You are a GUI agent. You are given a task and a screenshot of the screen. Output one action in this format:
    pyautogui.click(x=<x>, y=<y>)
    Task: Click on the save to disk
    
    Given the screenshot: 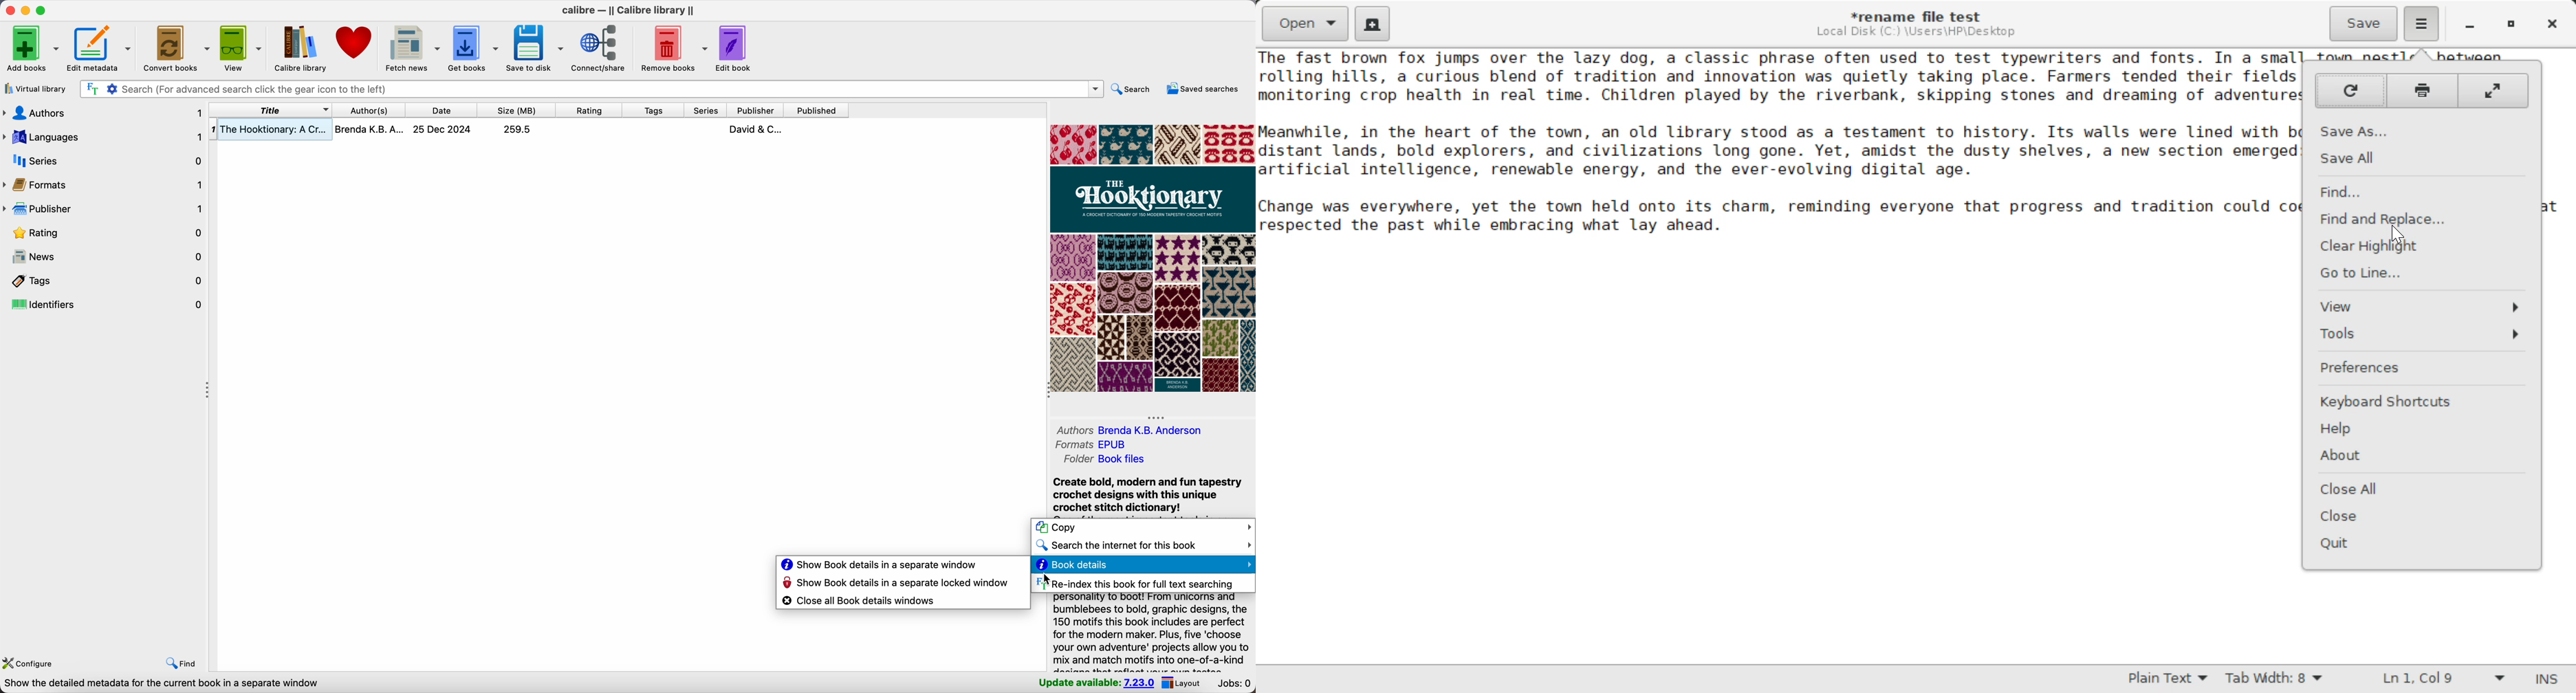 What is the action you would take?
    pyautogui.click(x=537, y=49)
    